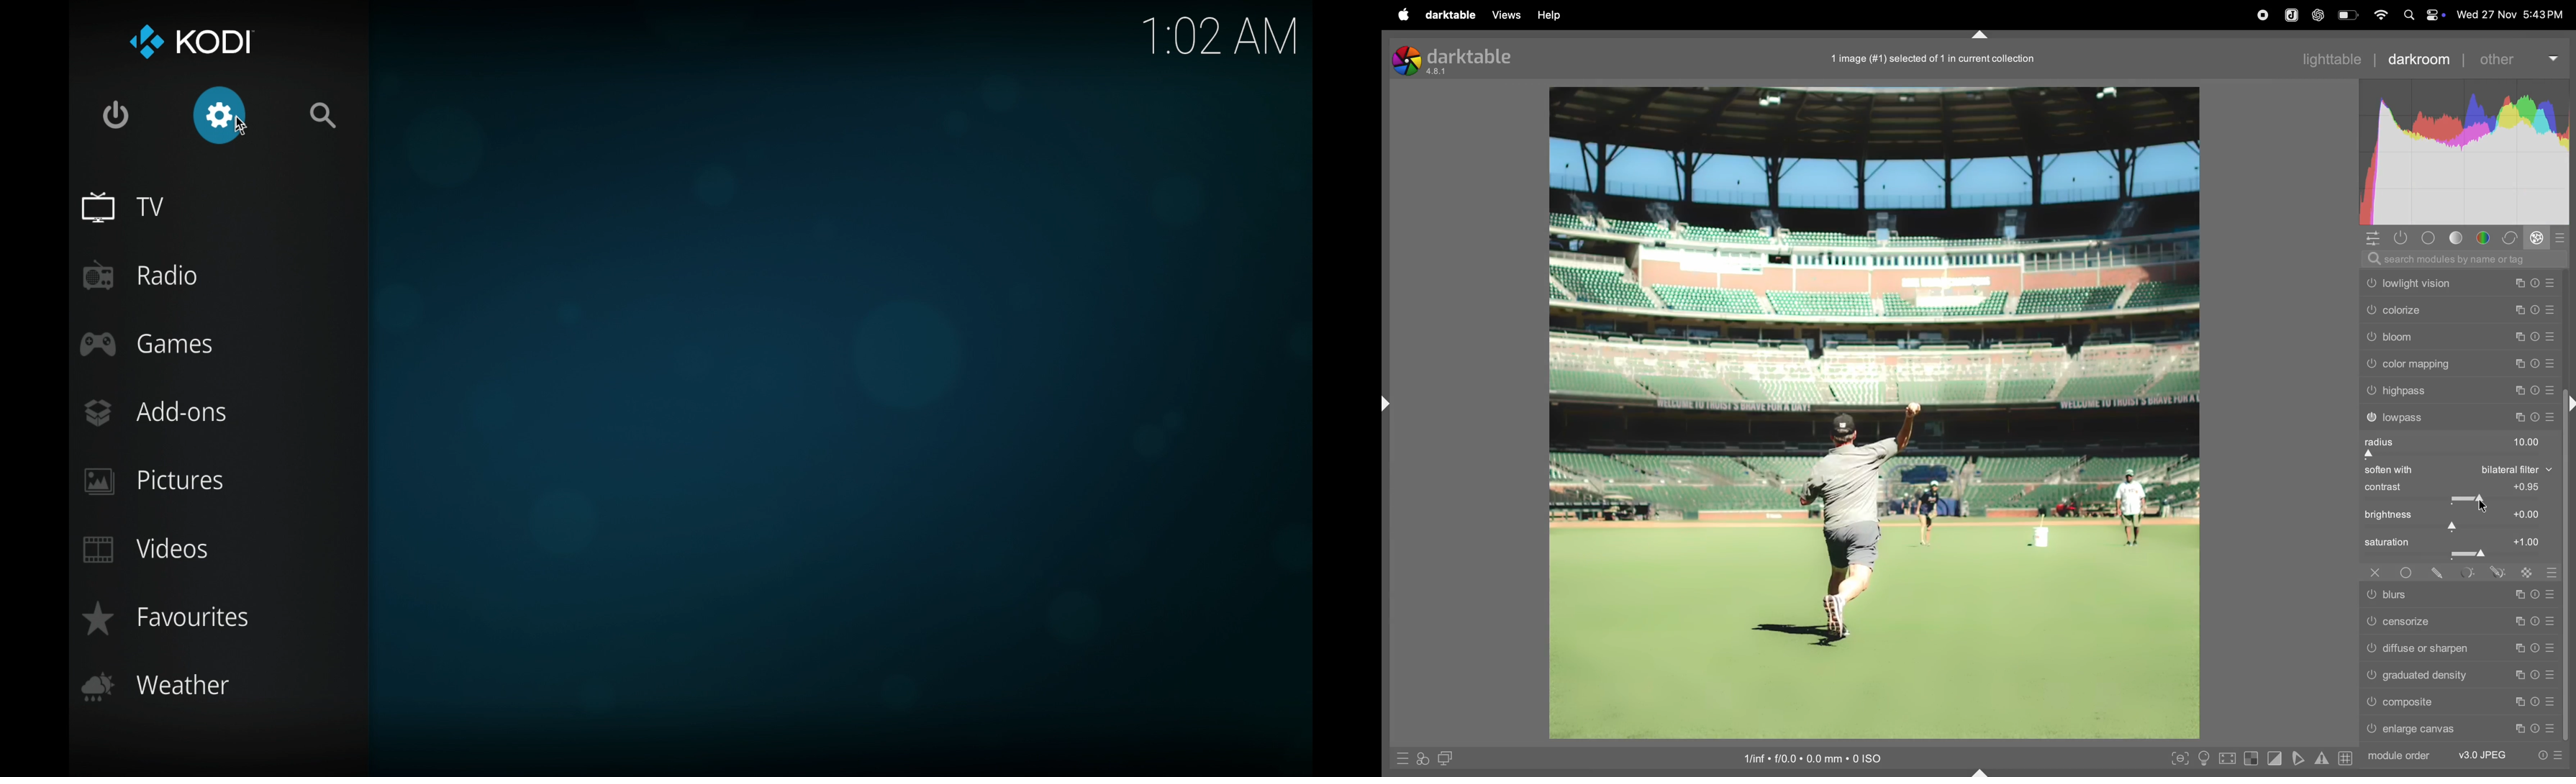 The height and width of the screenshot is (784, 2576). Describe the element at coordinates (2179, 760) in the screenshot. I see `toggle peaking foucus mode` at that location.